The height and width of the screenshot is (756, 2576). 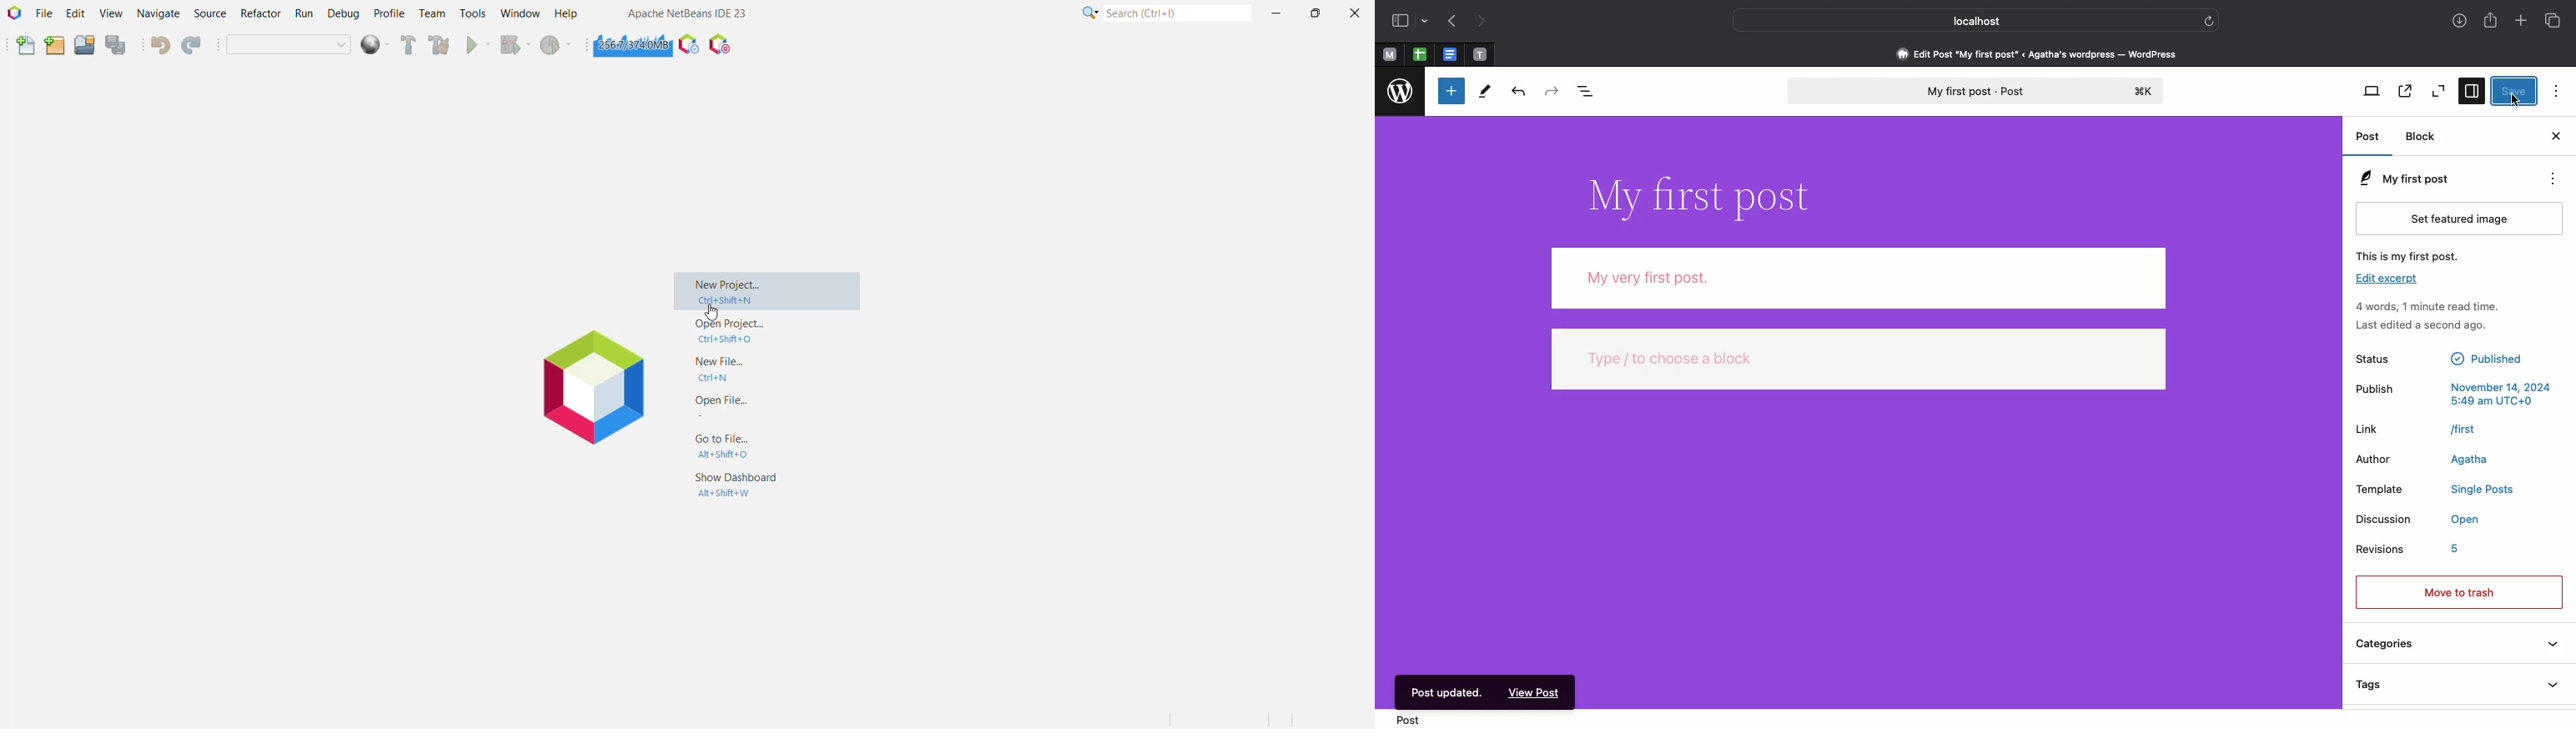 I want to click on Sidebar, so click(x=1411, y=22).